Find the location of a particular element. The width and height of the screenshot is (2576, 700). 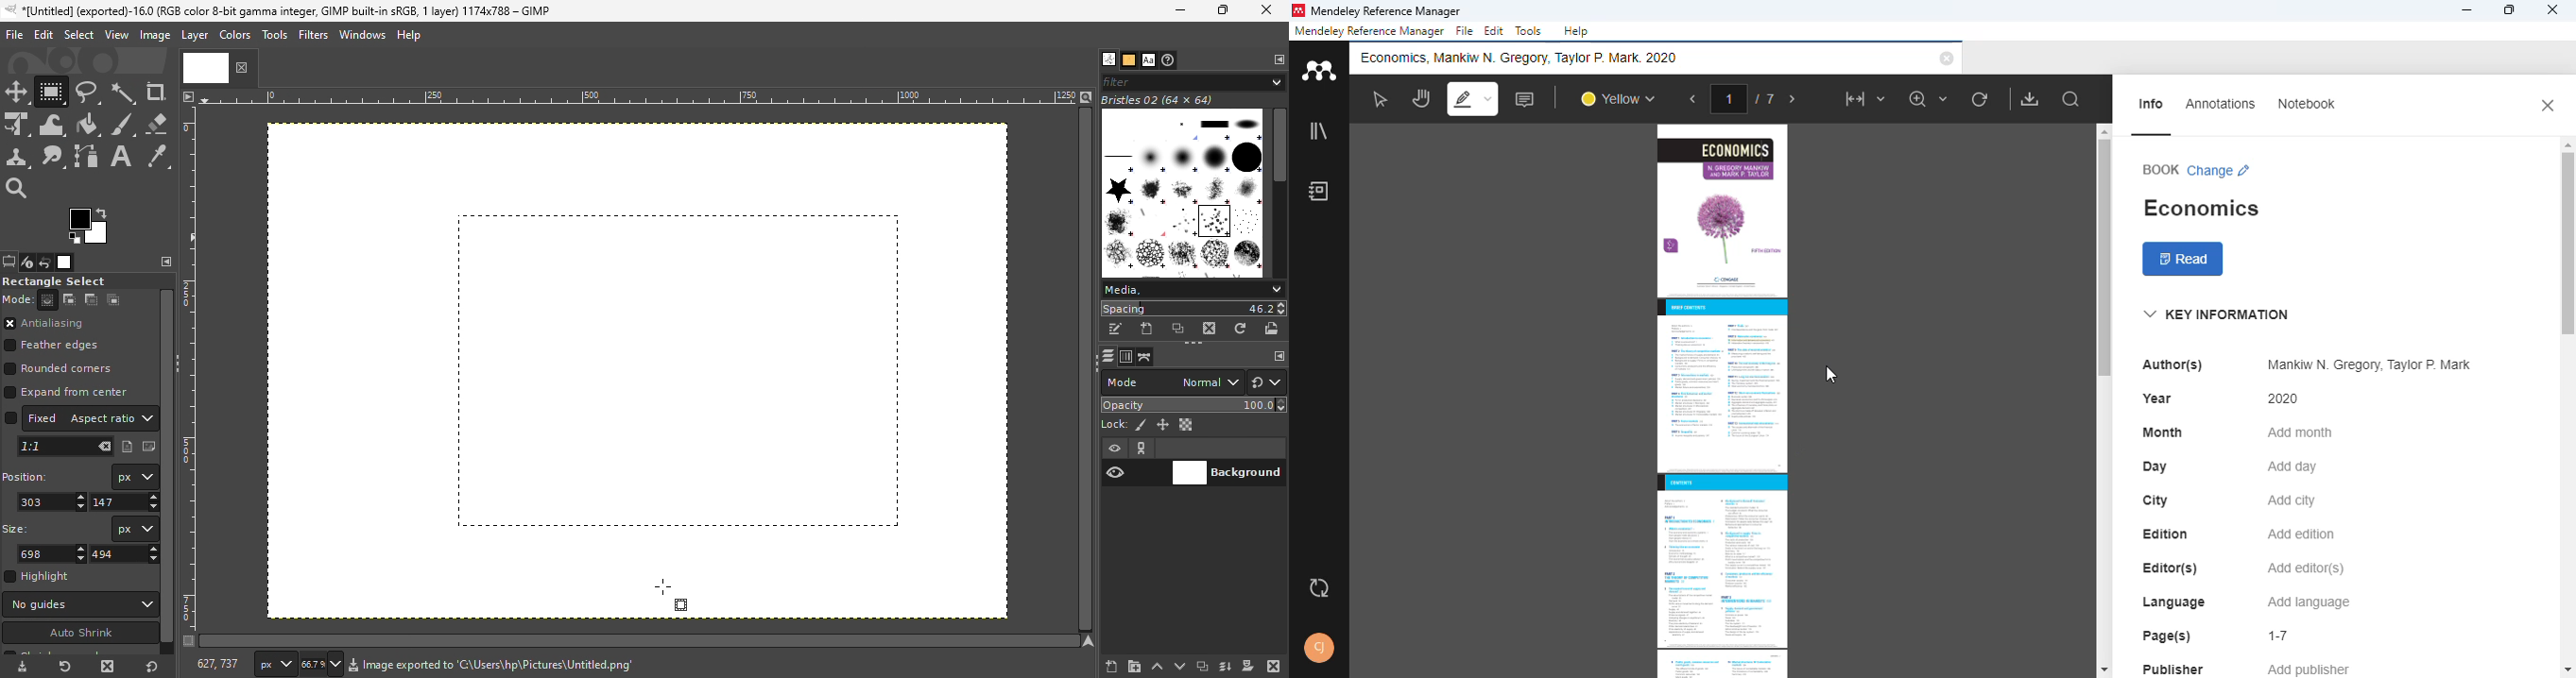

visibility is located at coordinates (1117, 449).